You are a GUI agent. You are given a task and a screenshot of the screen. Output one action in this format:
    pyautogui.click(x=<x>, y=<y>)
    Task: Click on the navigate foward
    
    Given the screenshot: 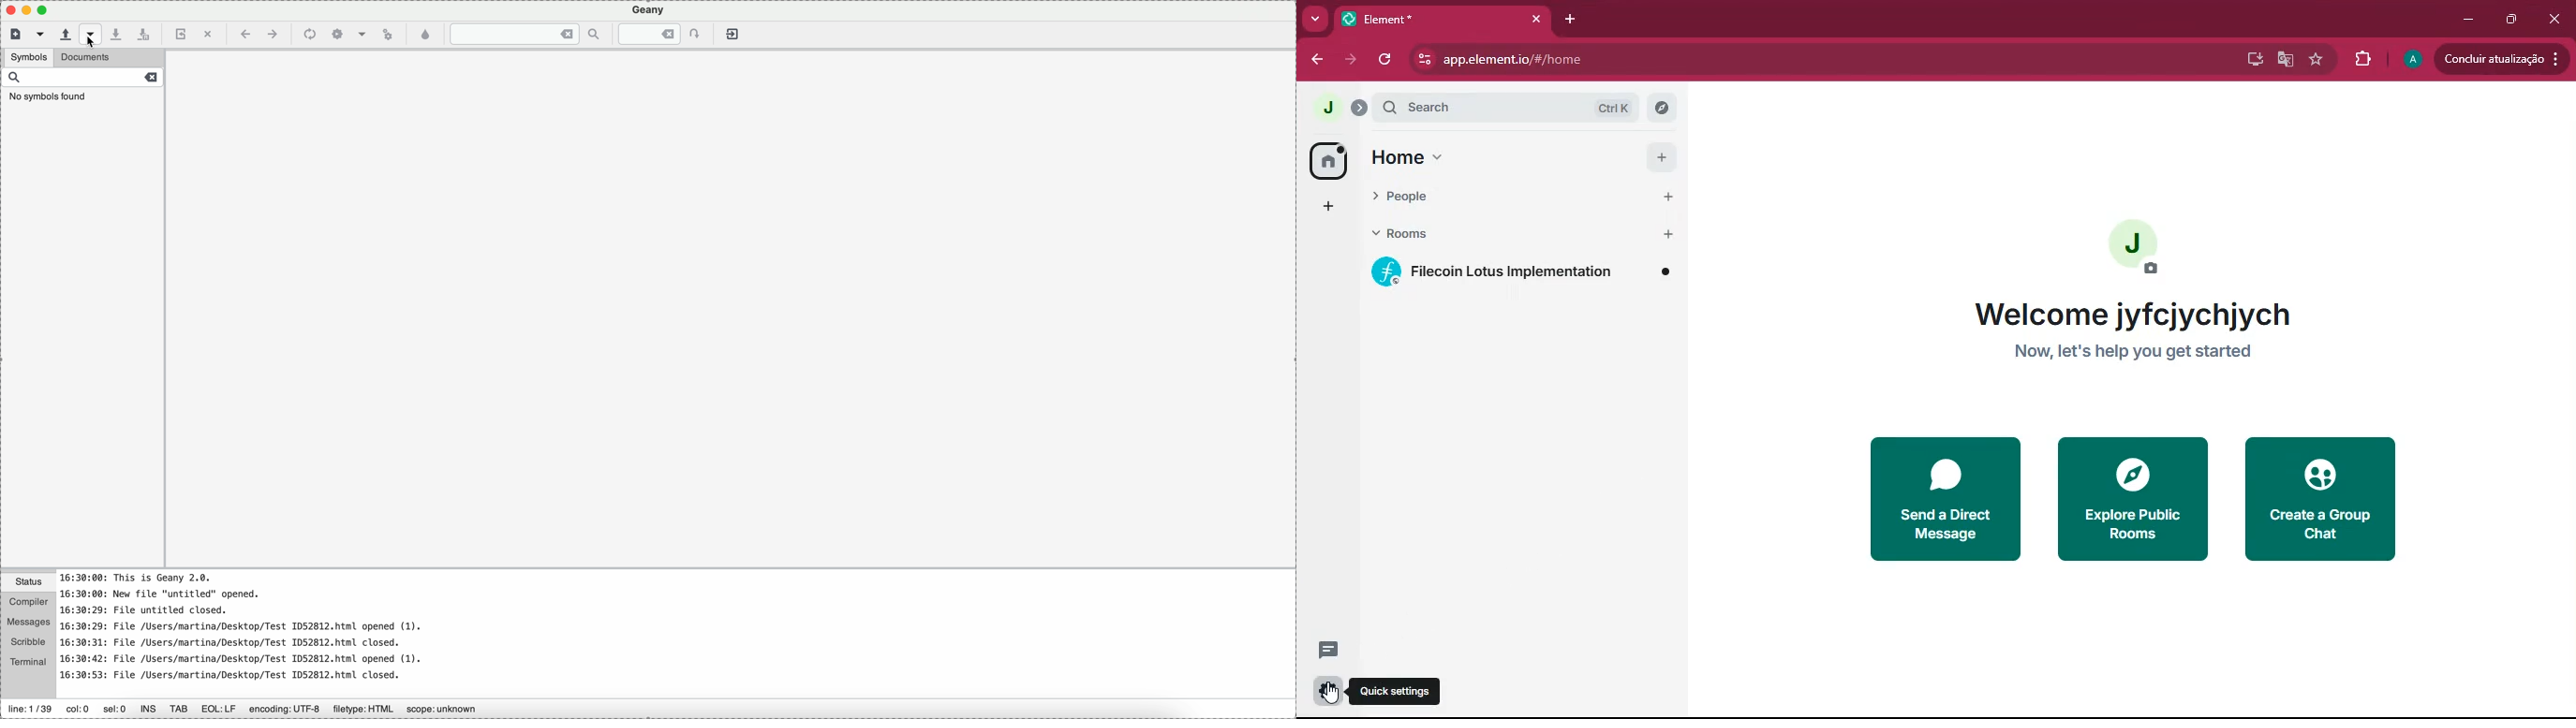 What is the action you would take?
    pyautogui.click(x=274, y=34)
    